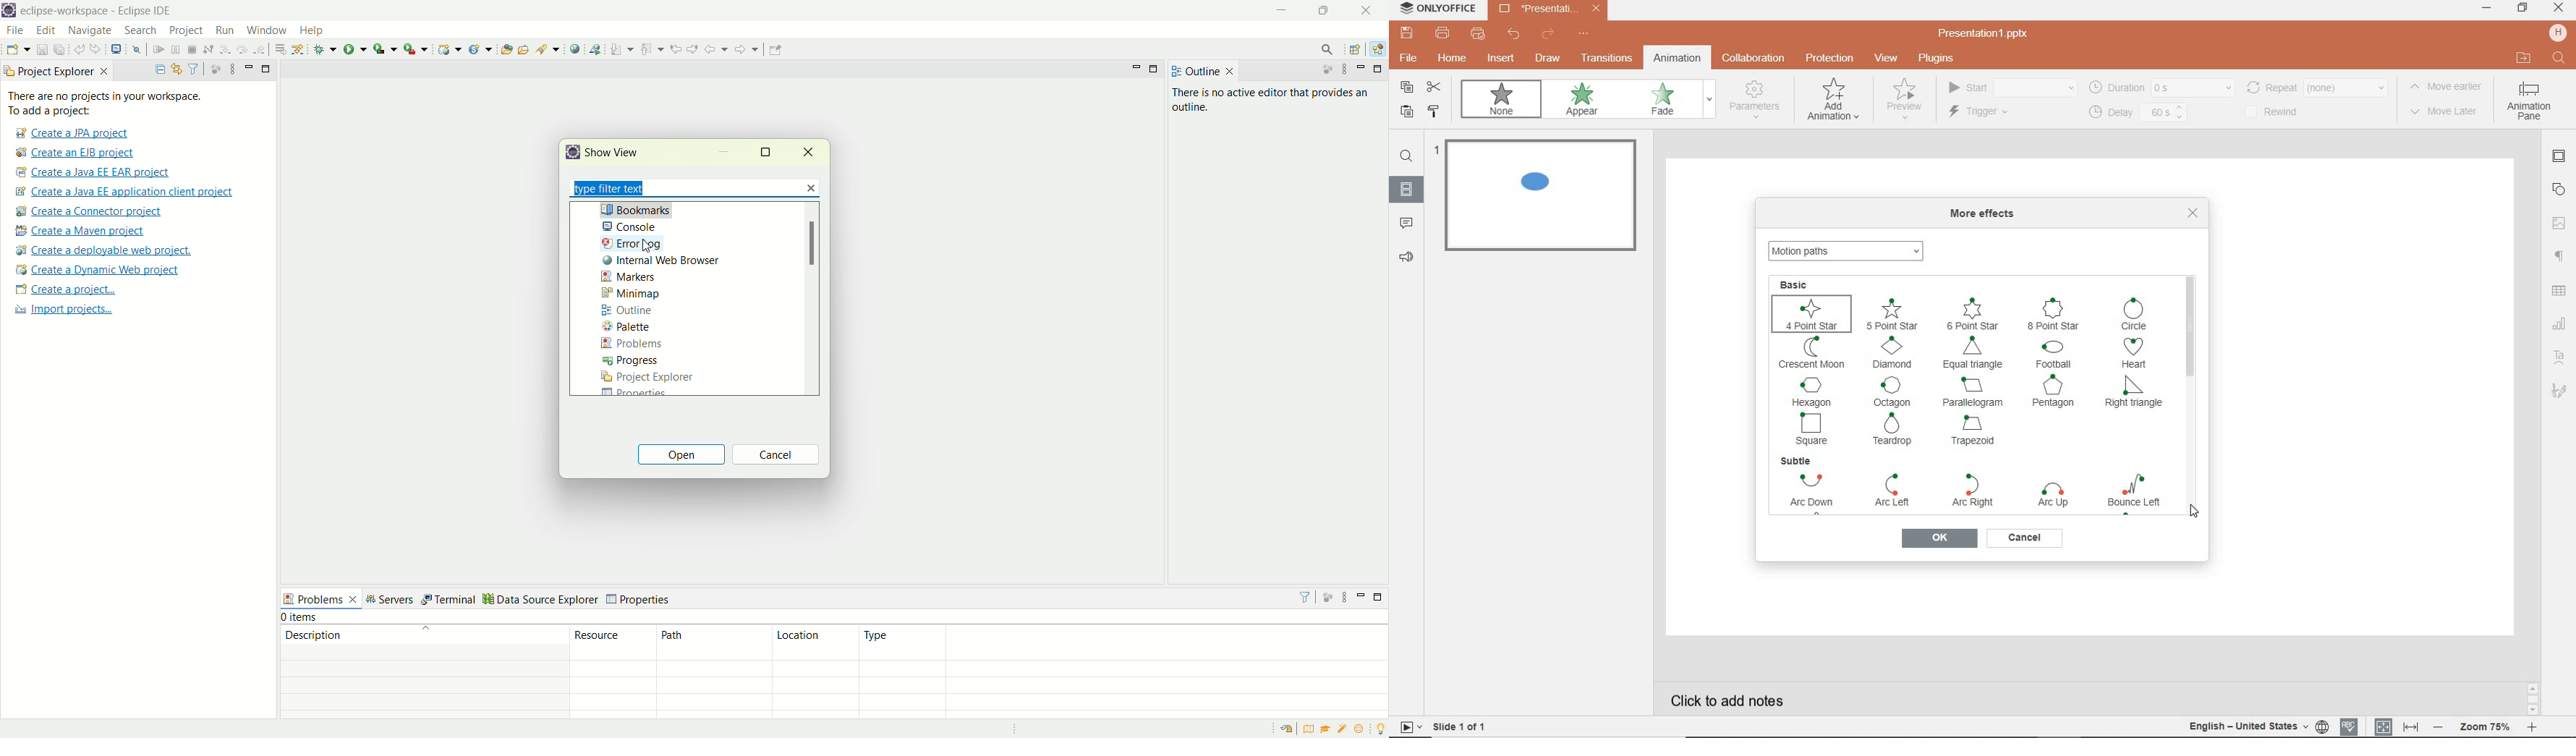 This screenshot has height=756, width=2576. I want to click on slide1, so click(1544, 198).